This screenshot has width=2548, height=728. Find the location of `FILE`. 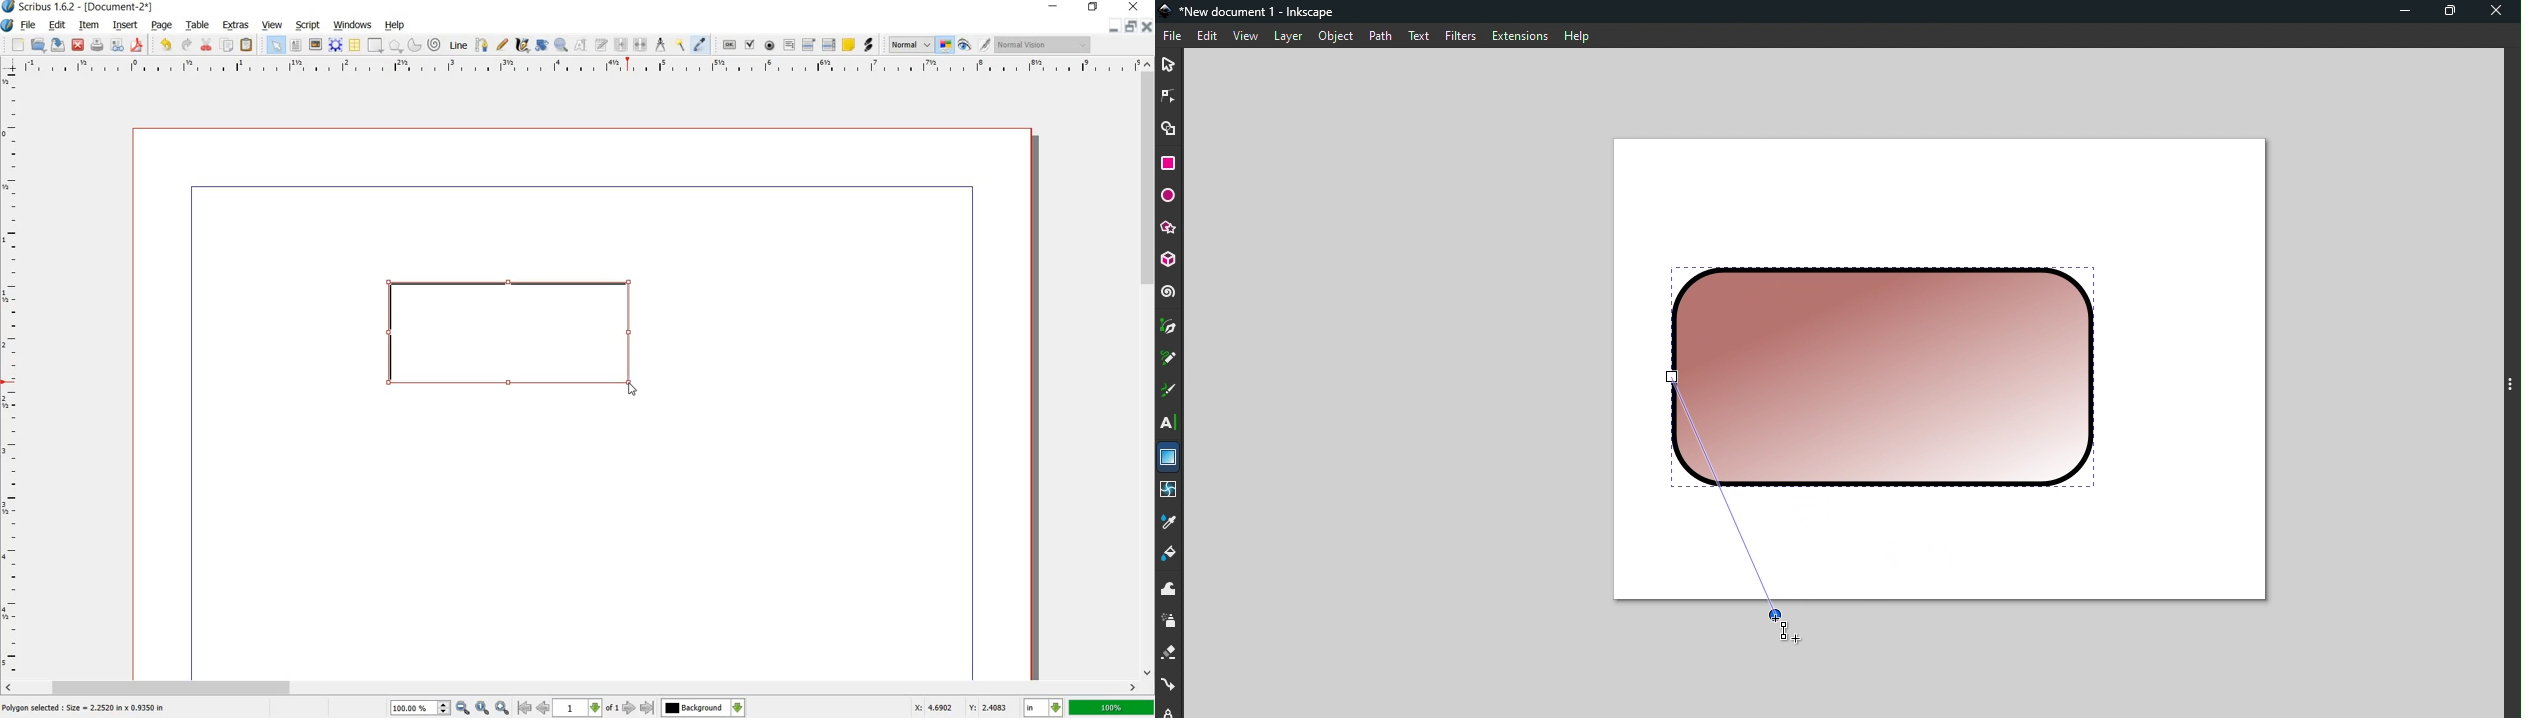

FILE is located at coordinates (28, 26).